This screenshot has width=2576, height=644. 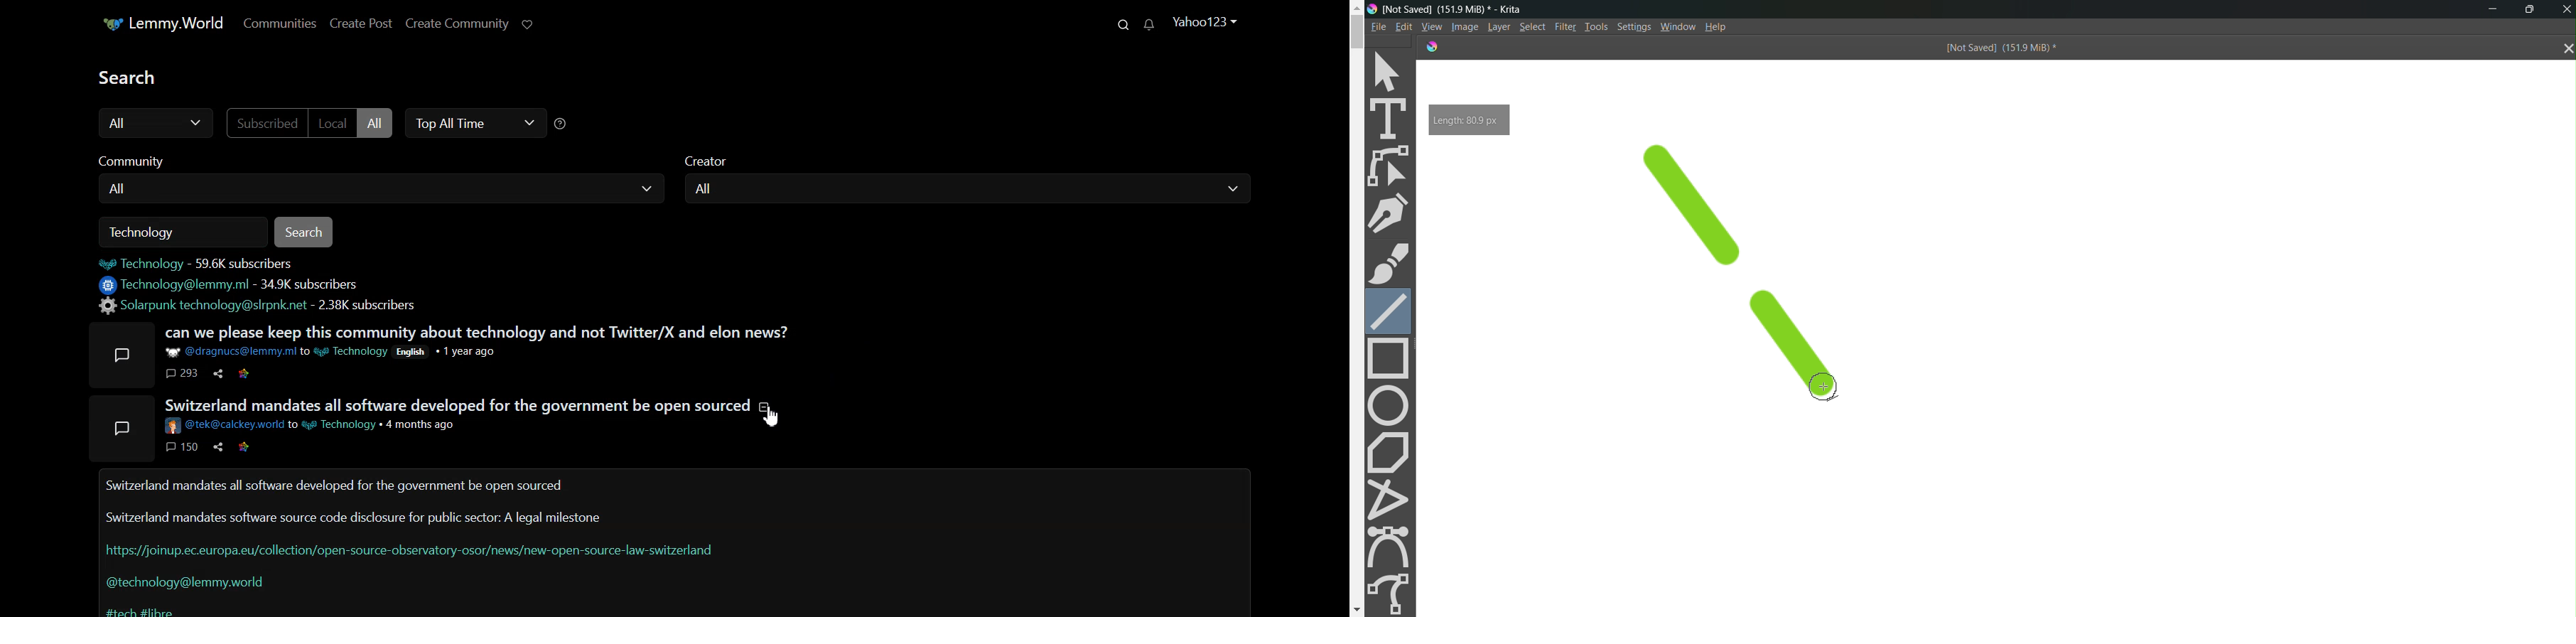 What do you see at coordinates (718, 159) in the screenshot?
I see `Creator` at bounding box center [718, 159].